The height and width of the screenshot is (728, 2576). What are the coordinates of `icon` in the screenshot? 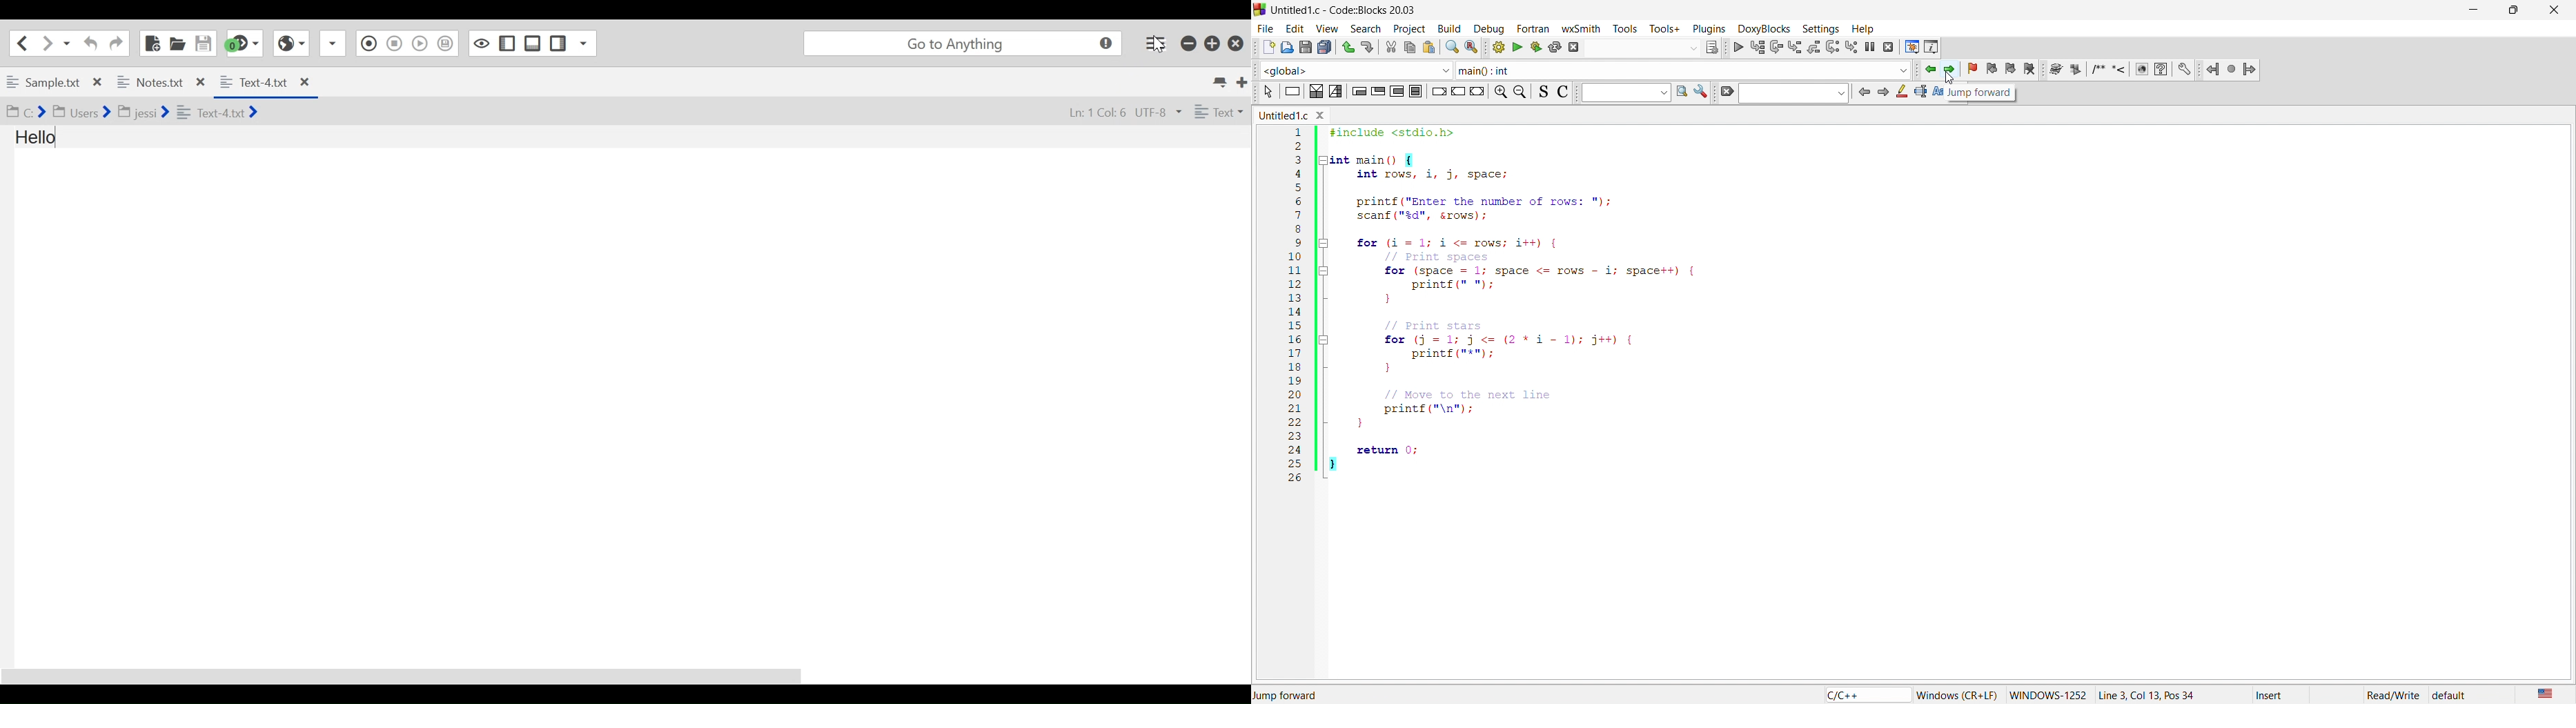 It's located at (1333, 92).